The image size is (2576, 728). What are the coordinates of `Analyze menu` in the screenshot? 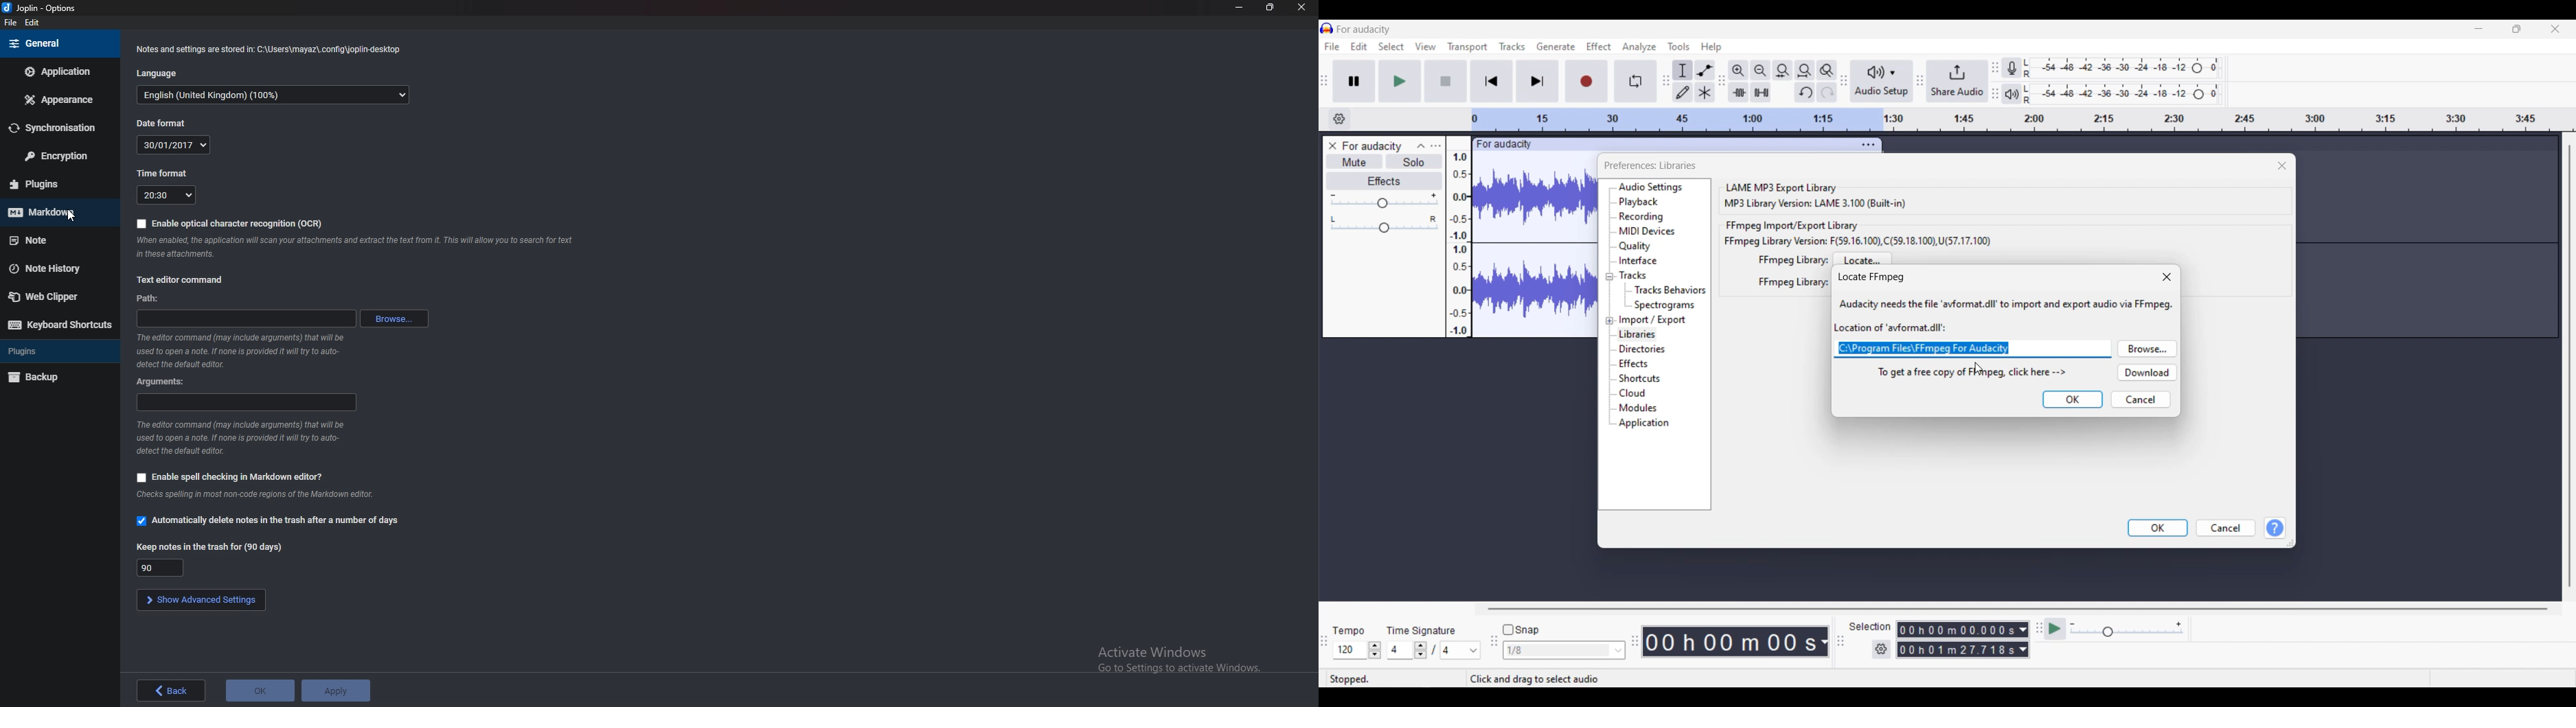 It's located at (1639, 47).